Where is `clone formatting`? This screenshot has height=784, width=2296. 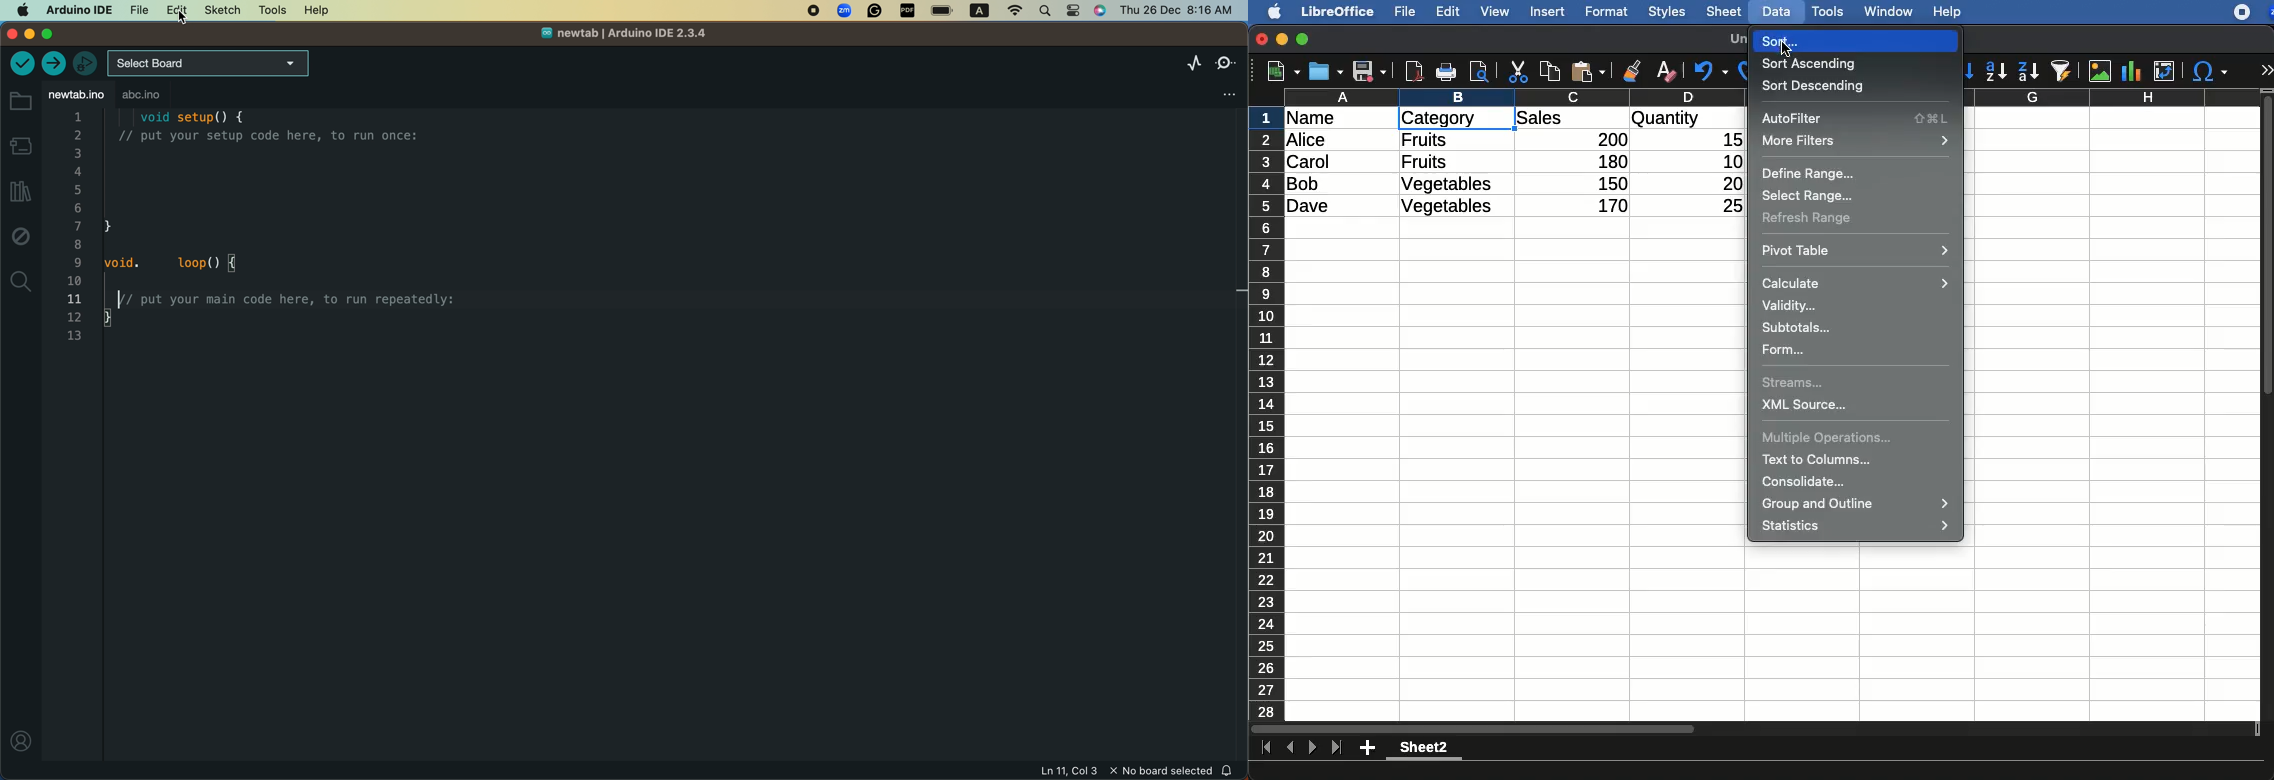 clone formatting is located at coordinates (1632, 72).